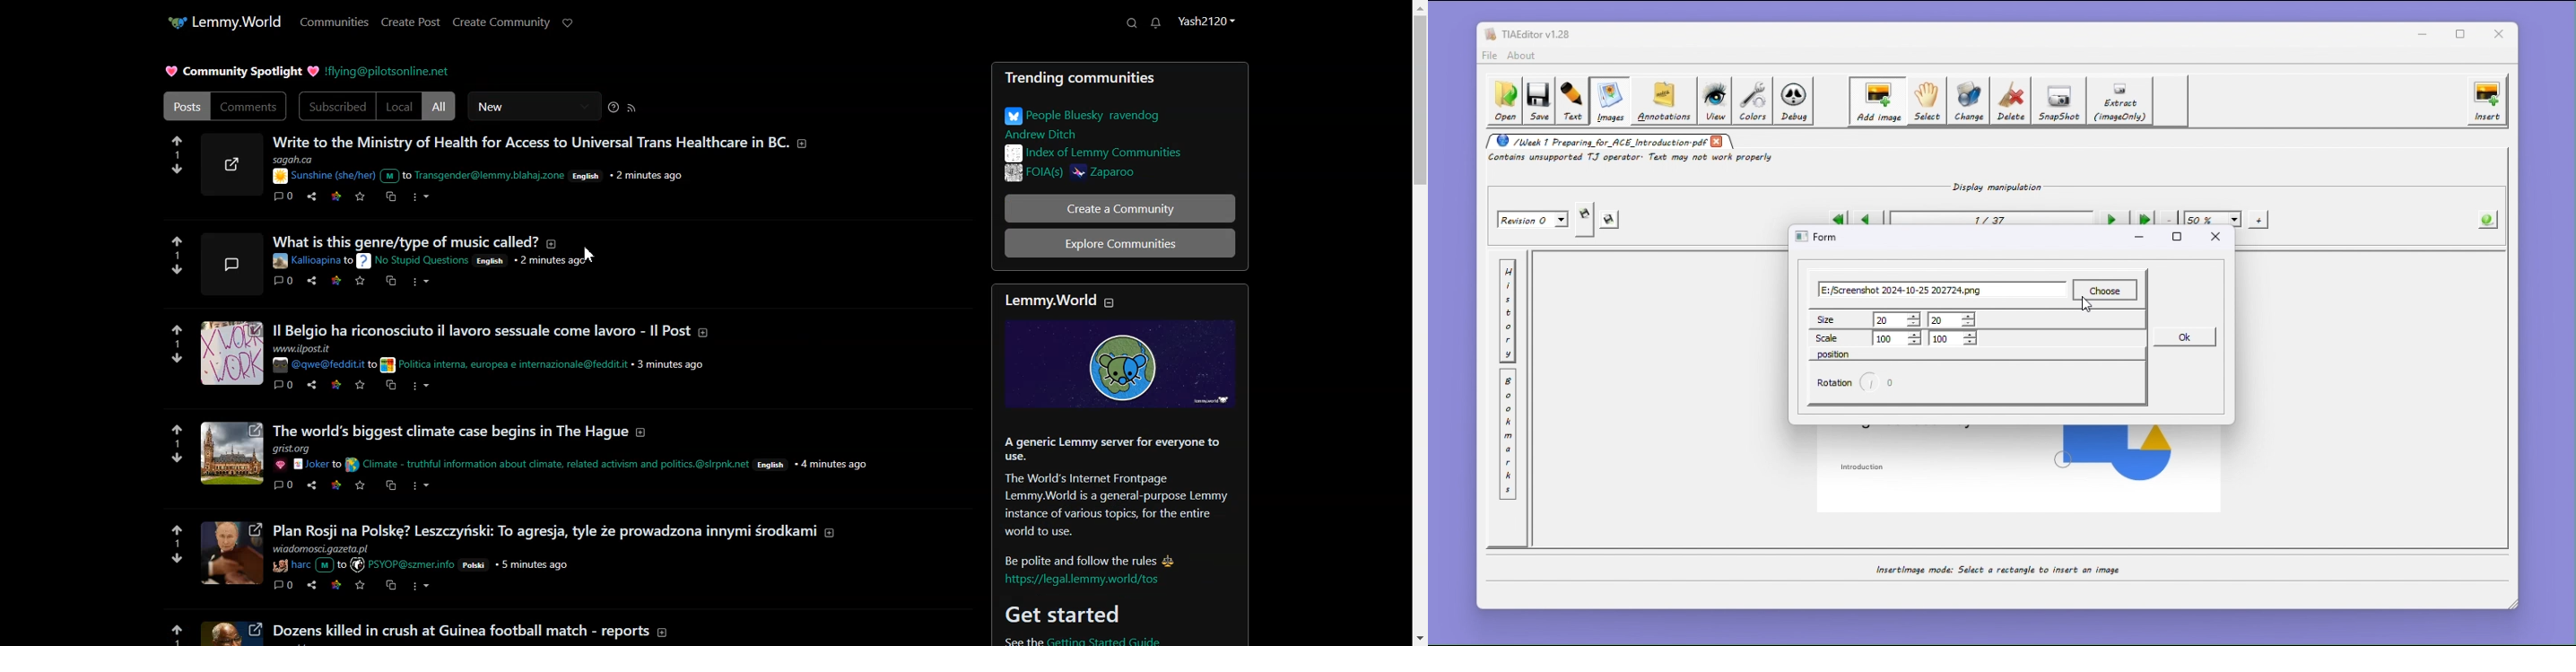  What do you see at coordinates (503, 364) in the screenshot?
I see `text` at bounding box center [503, 364].